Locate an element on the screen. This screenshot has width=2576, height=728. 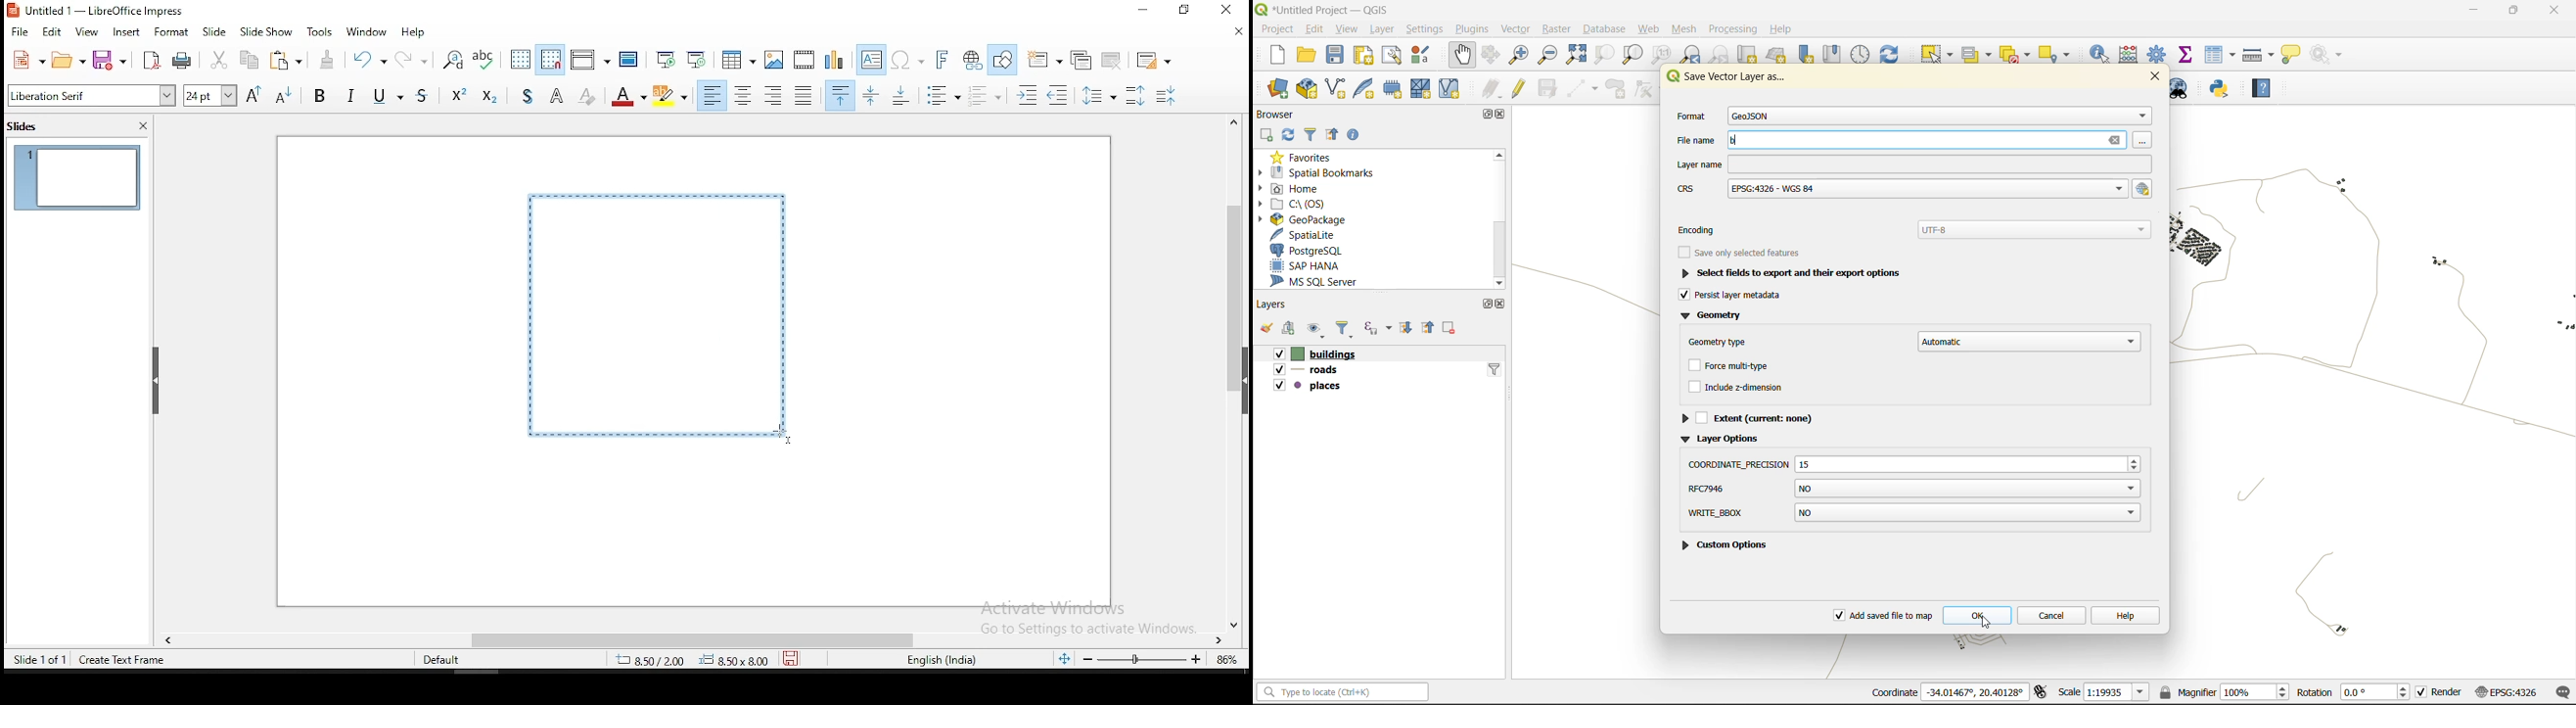
window is located at coordinates (366, 31).